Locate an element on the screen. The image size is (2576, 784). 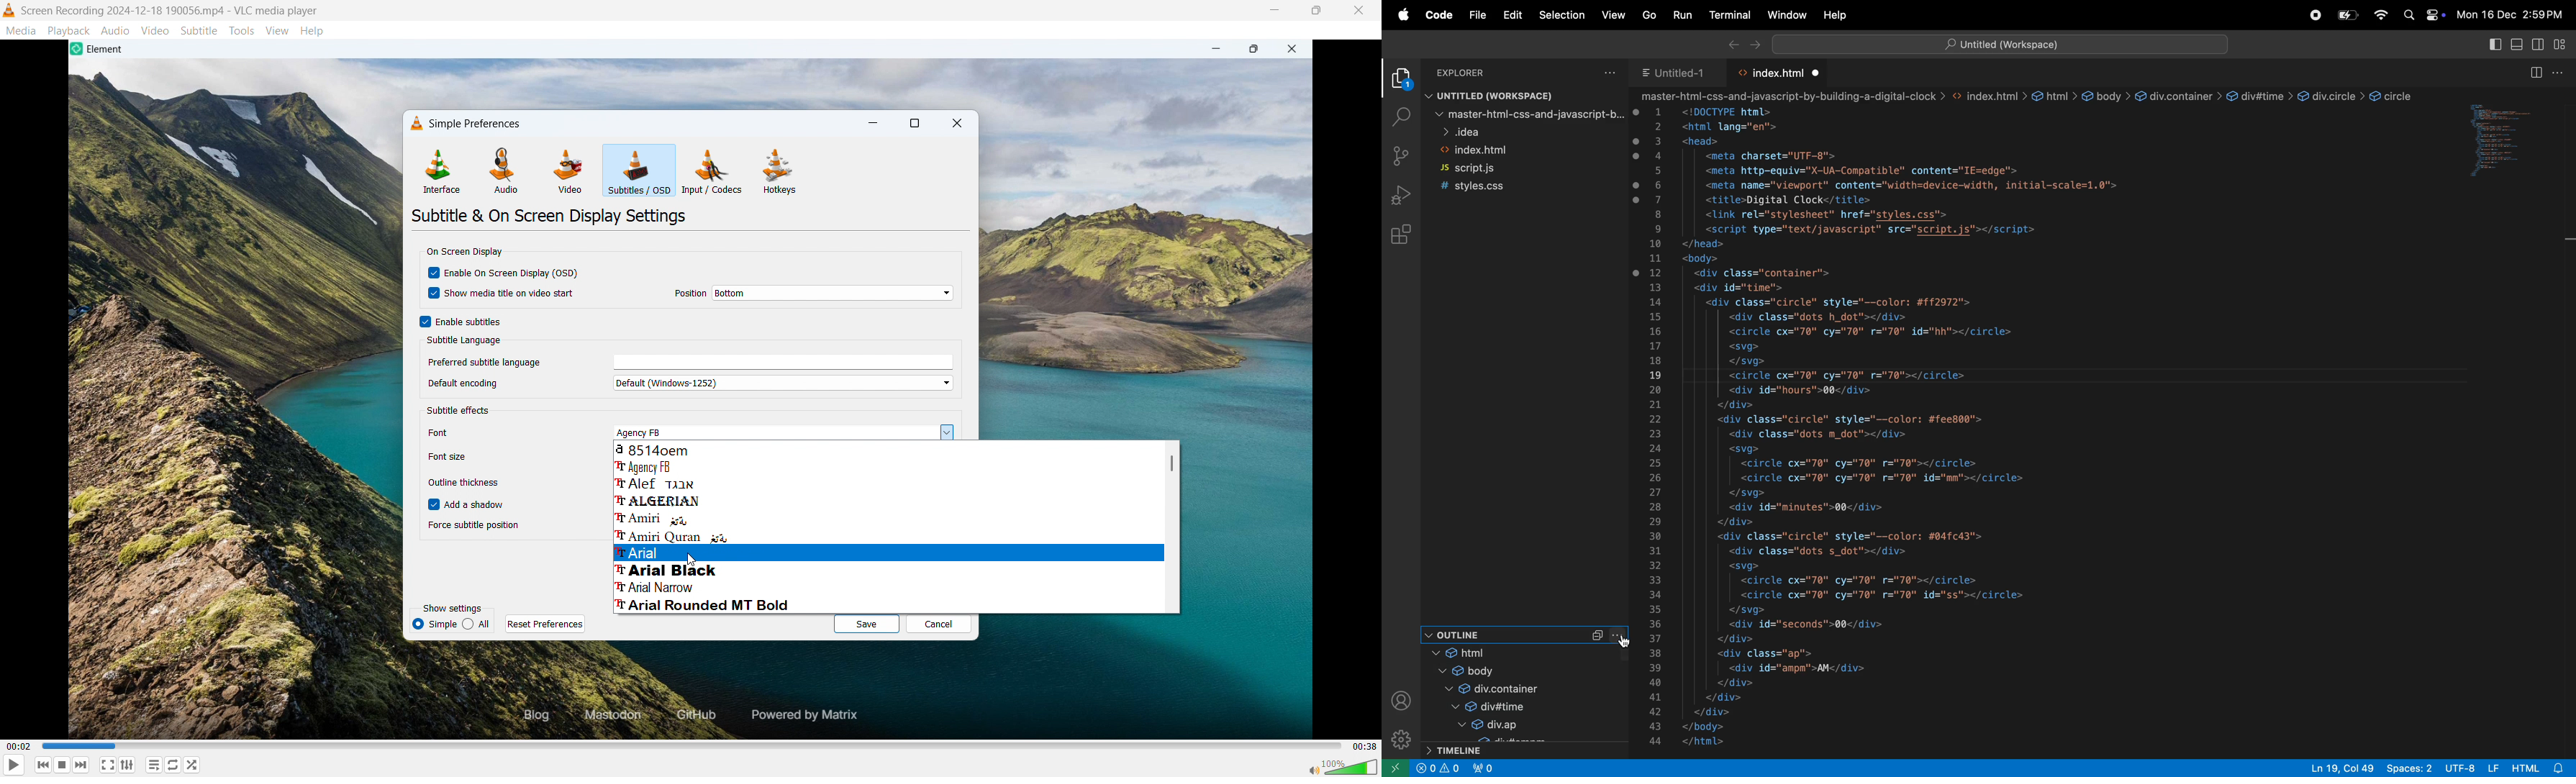
save is located at coordinates (866, 623).